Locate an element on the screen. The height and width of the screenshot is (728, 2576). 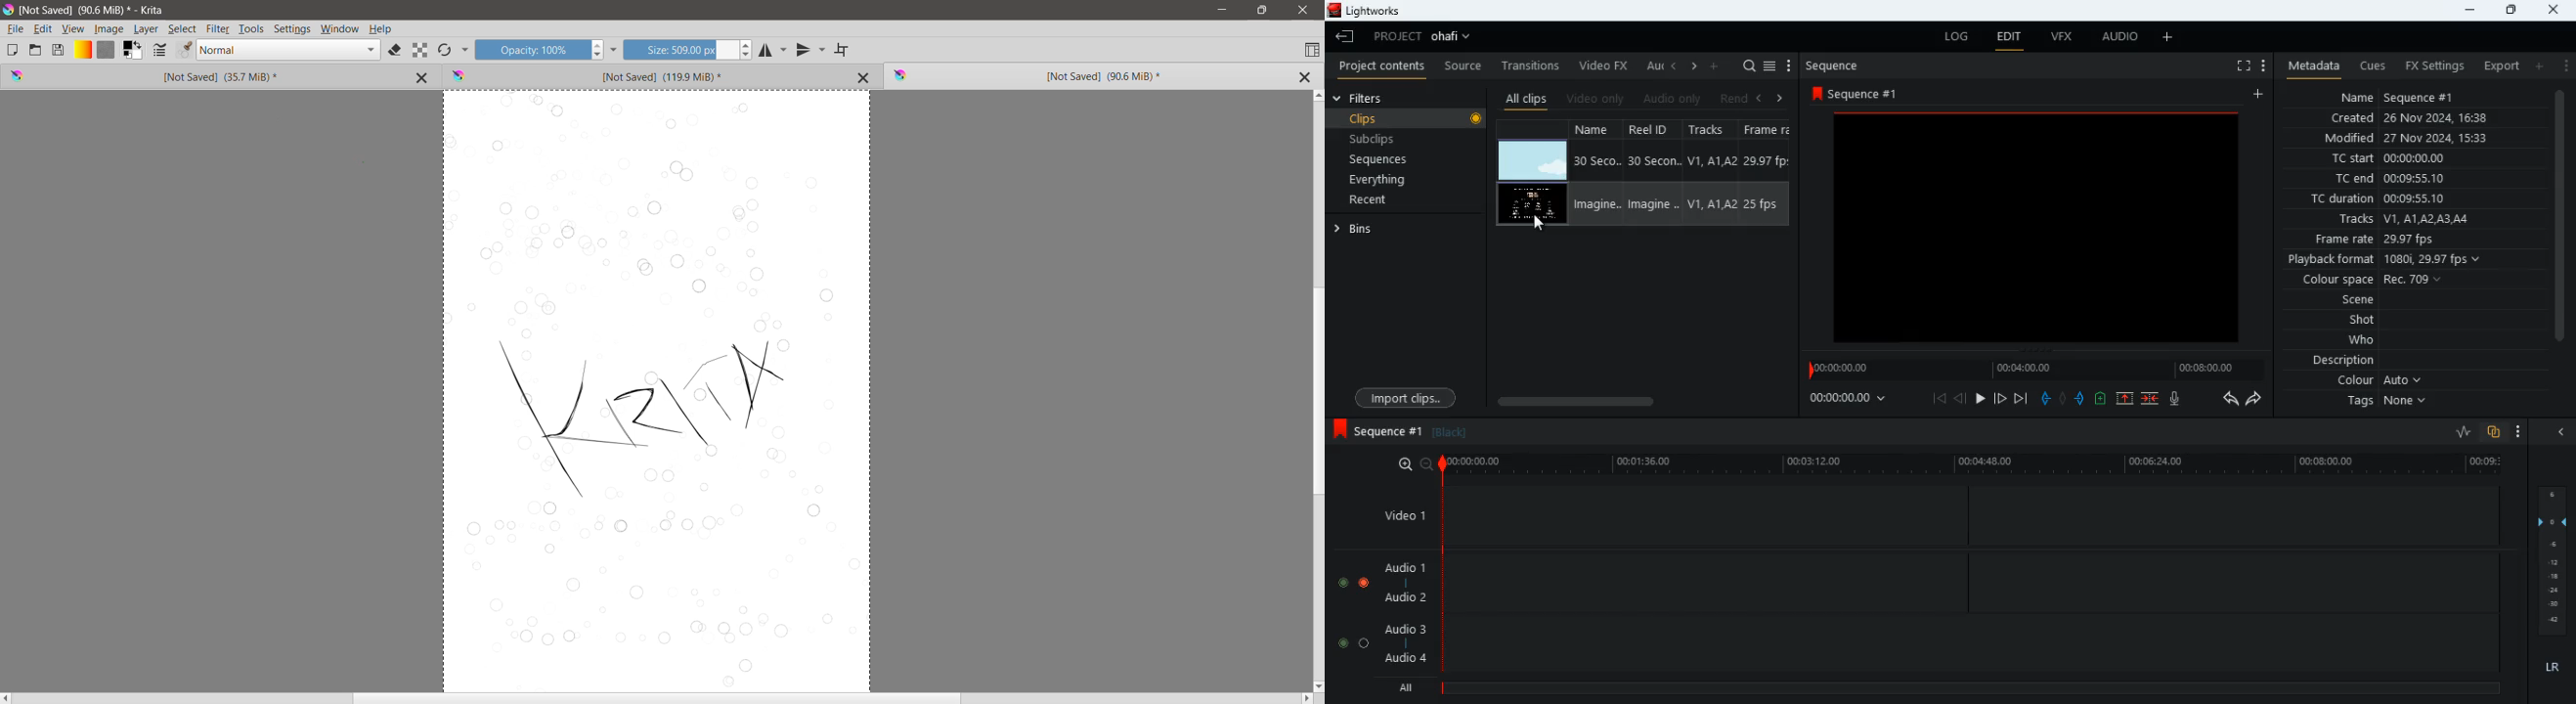
black is located at coordinates (1452, 433).